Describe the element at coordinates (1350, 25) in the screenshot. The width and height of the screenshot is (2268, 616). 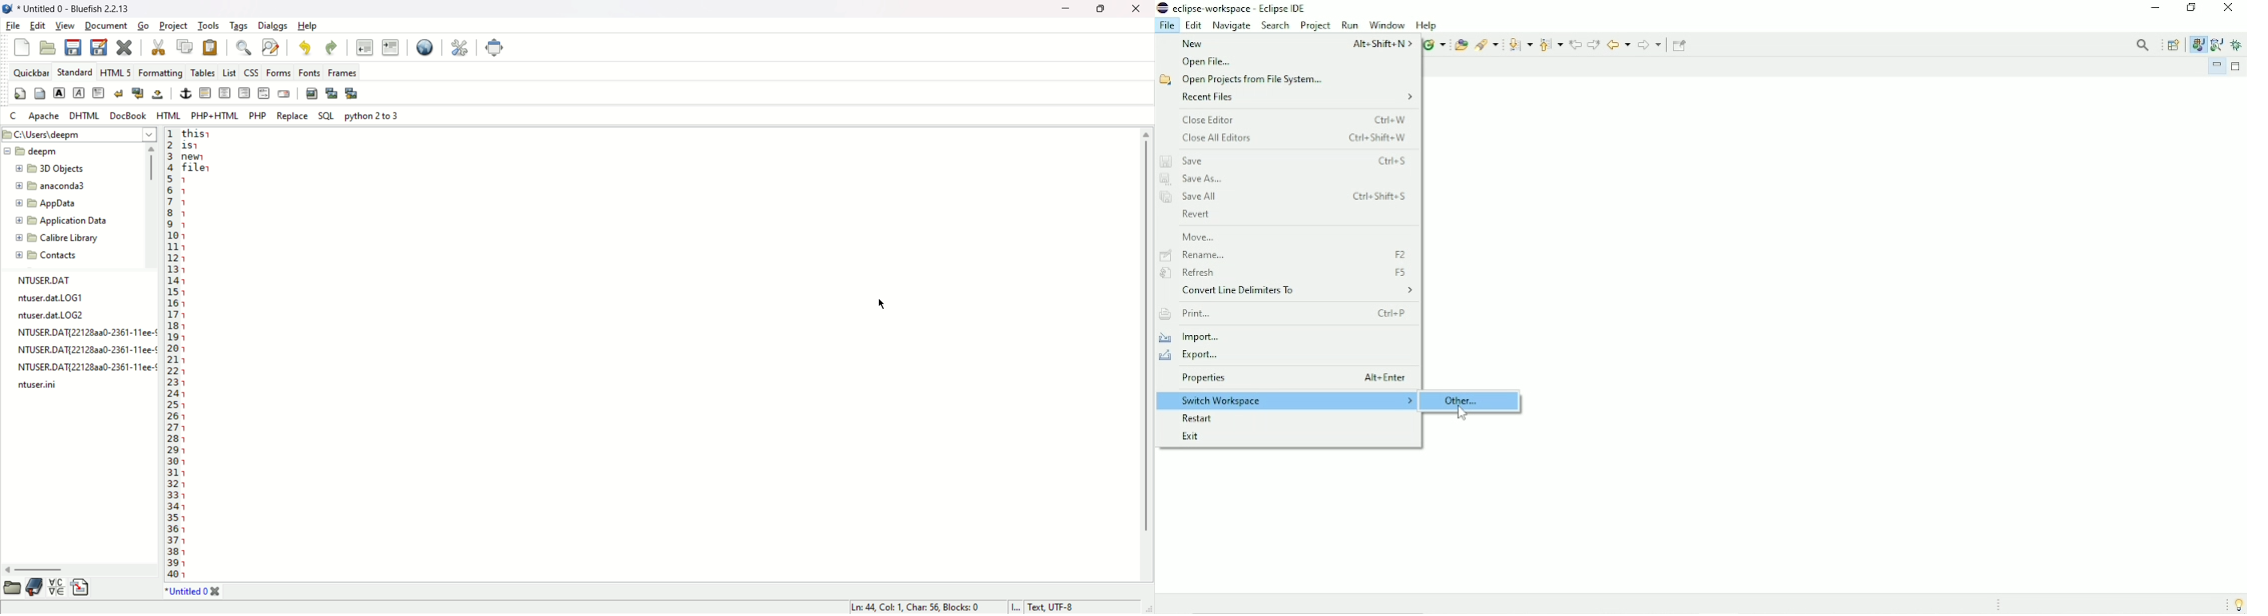
I see `Run` at that location.